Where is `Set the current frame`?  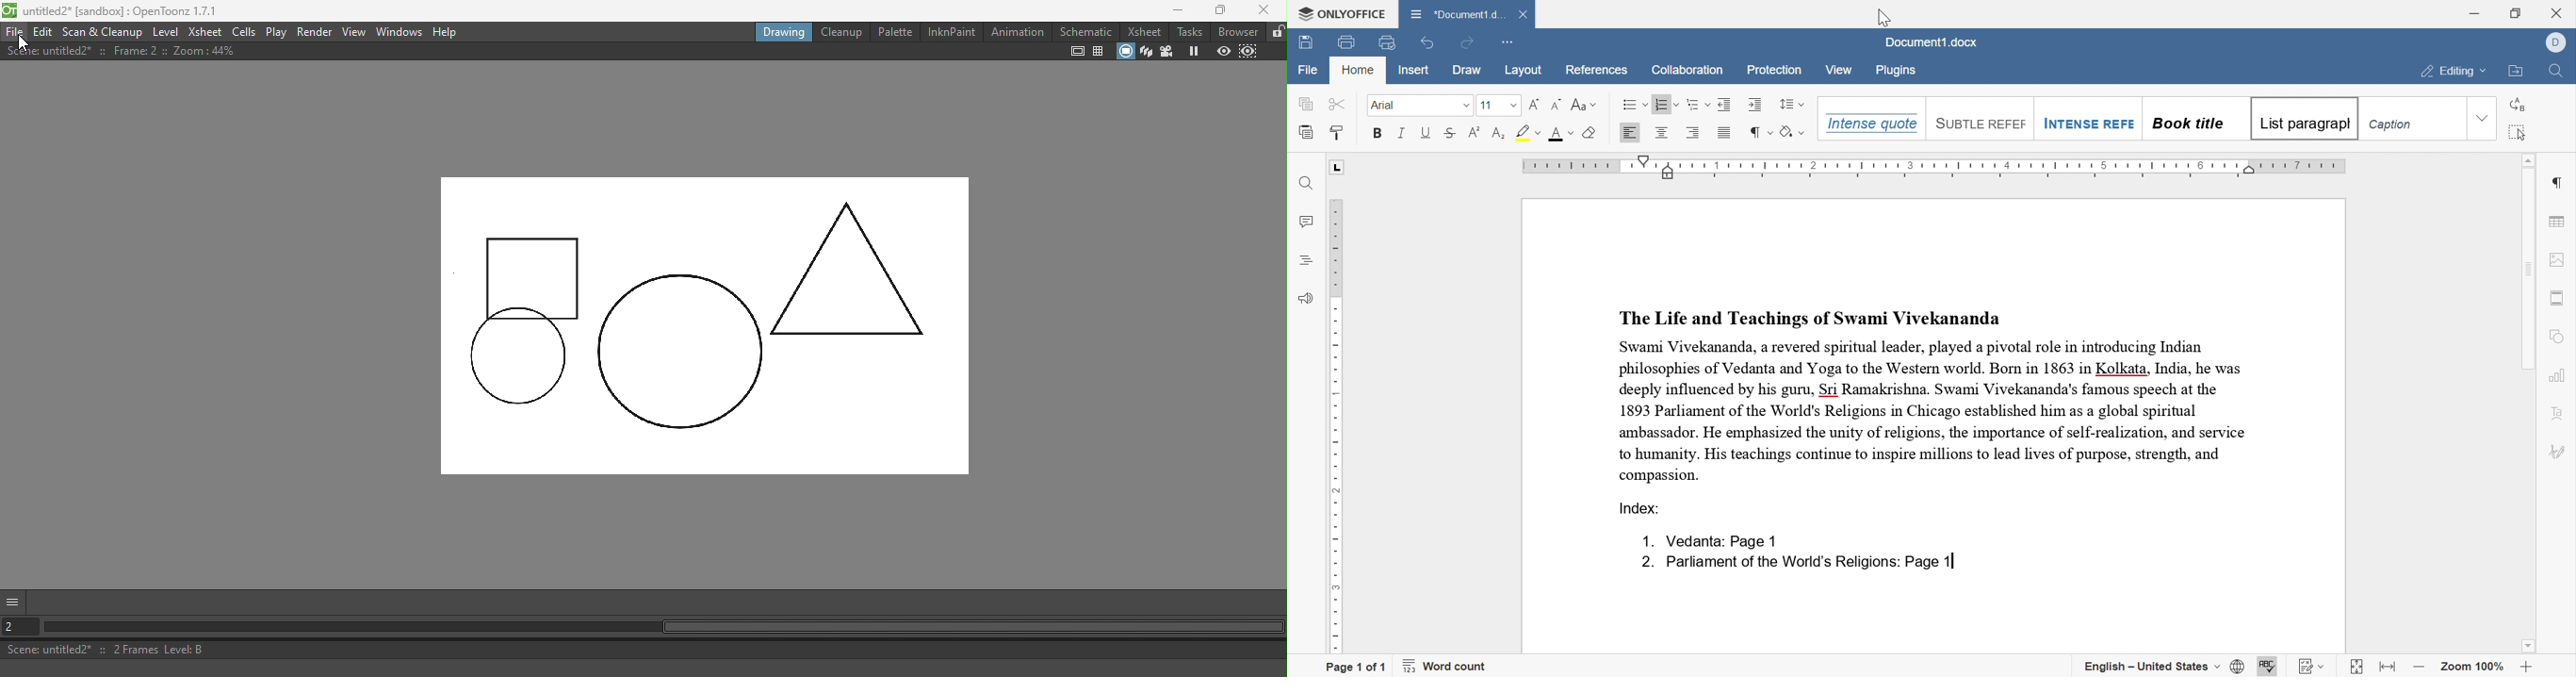 Set the current frame is located at coordinates (16, 627).